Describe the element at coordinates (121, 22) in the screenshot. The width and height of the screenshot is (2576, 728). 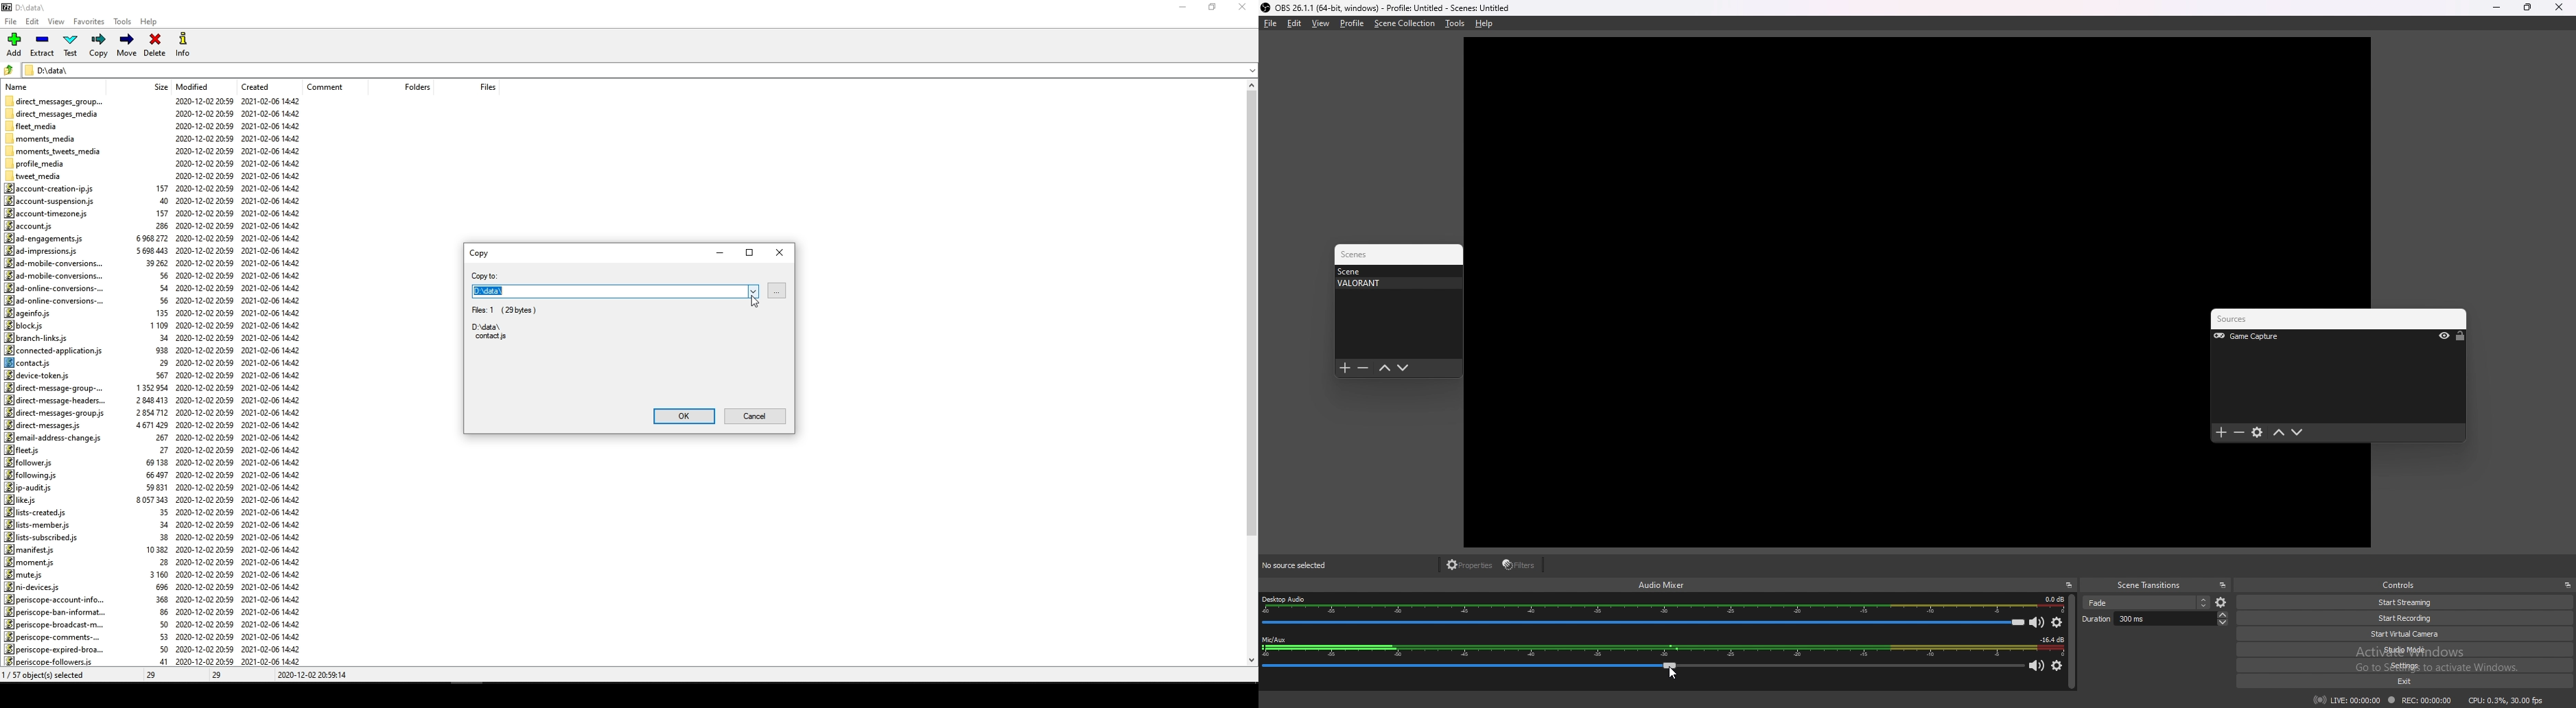
I see `Tools` at that location.